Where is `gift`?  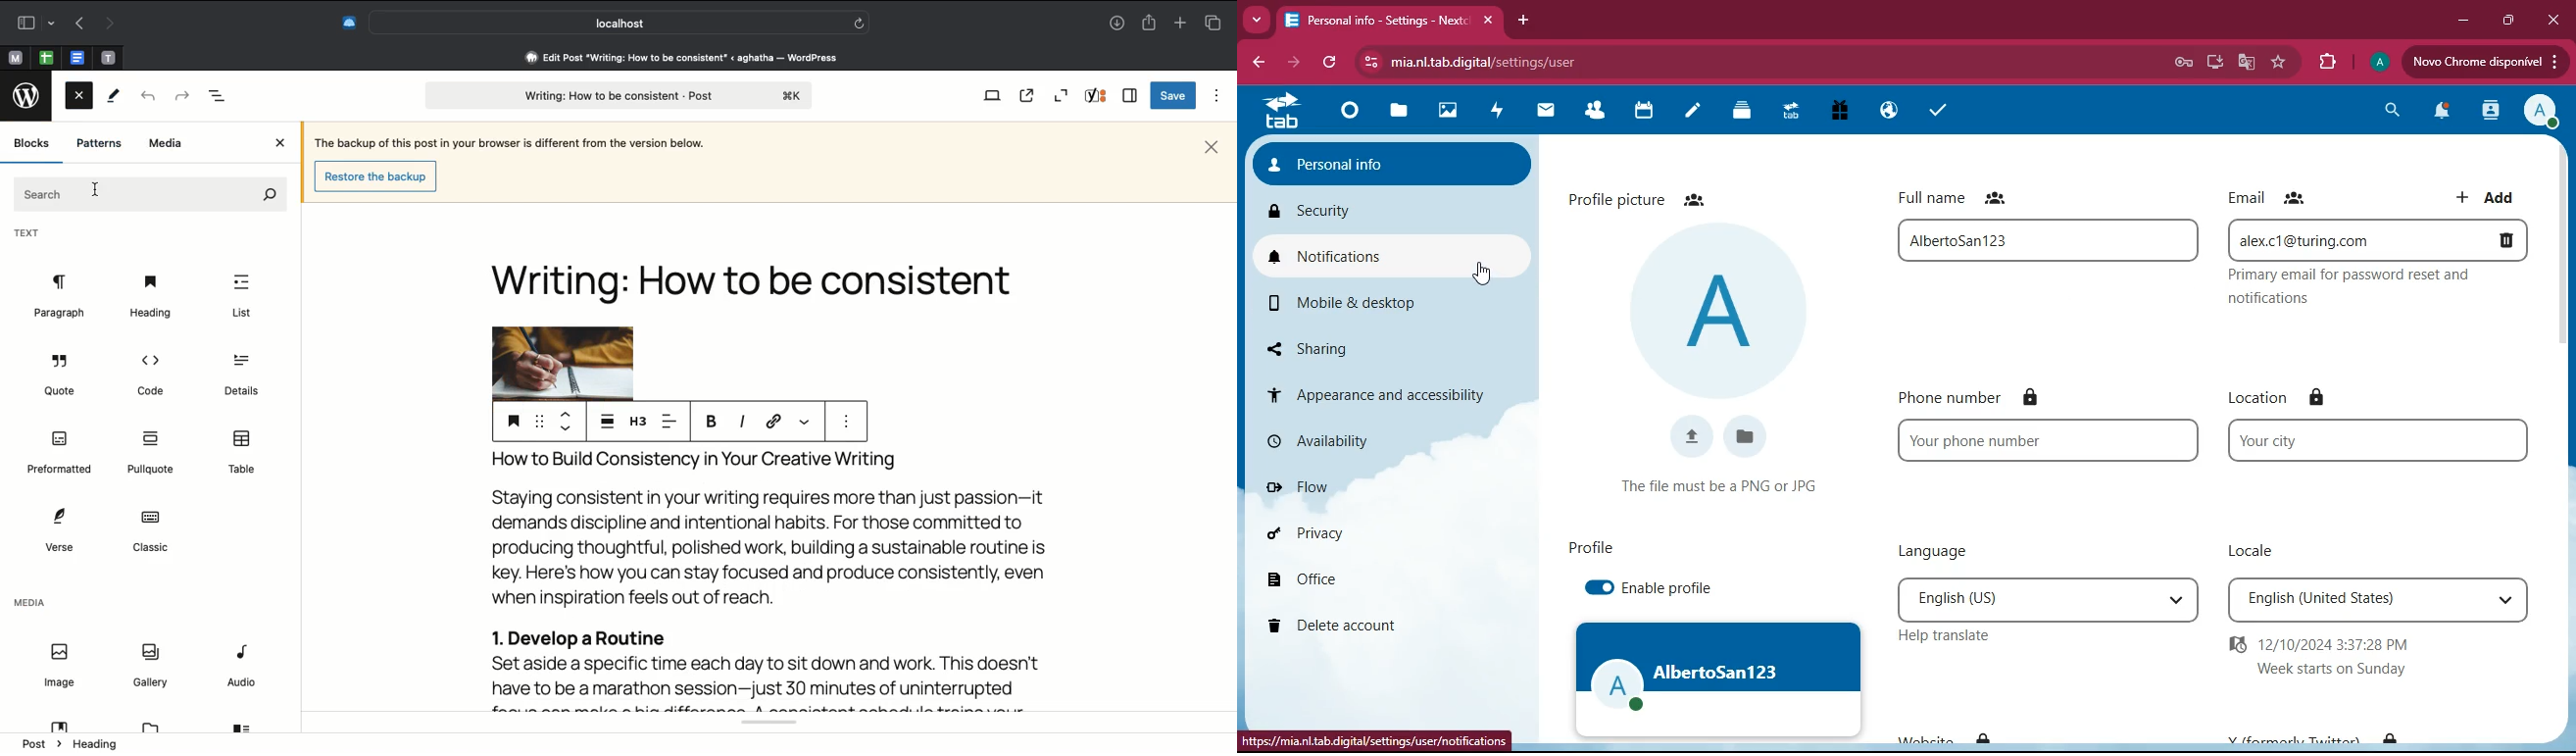 gift is located at coordinates (1837, 113).